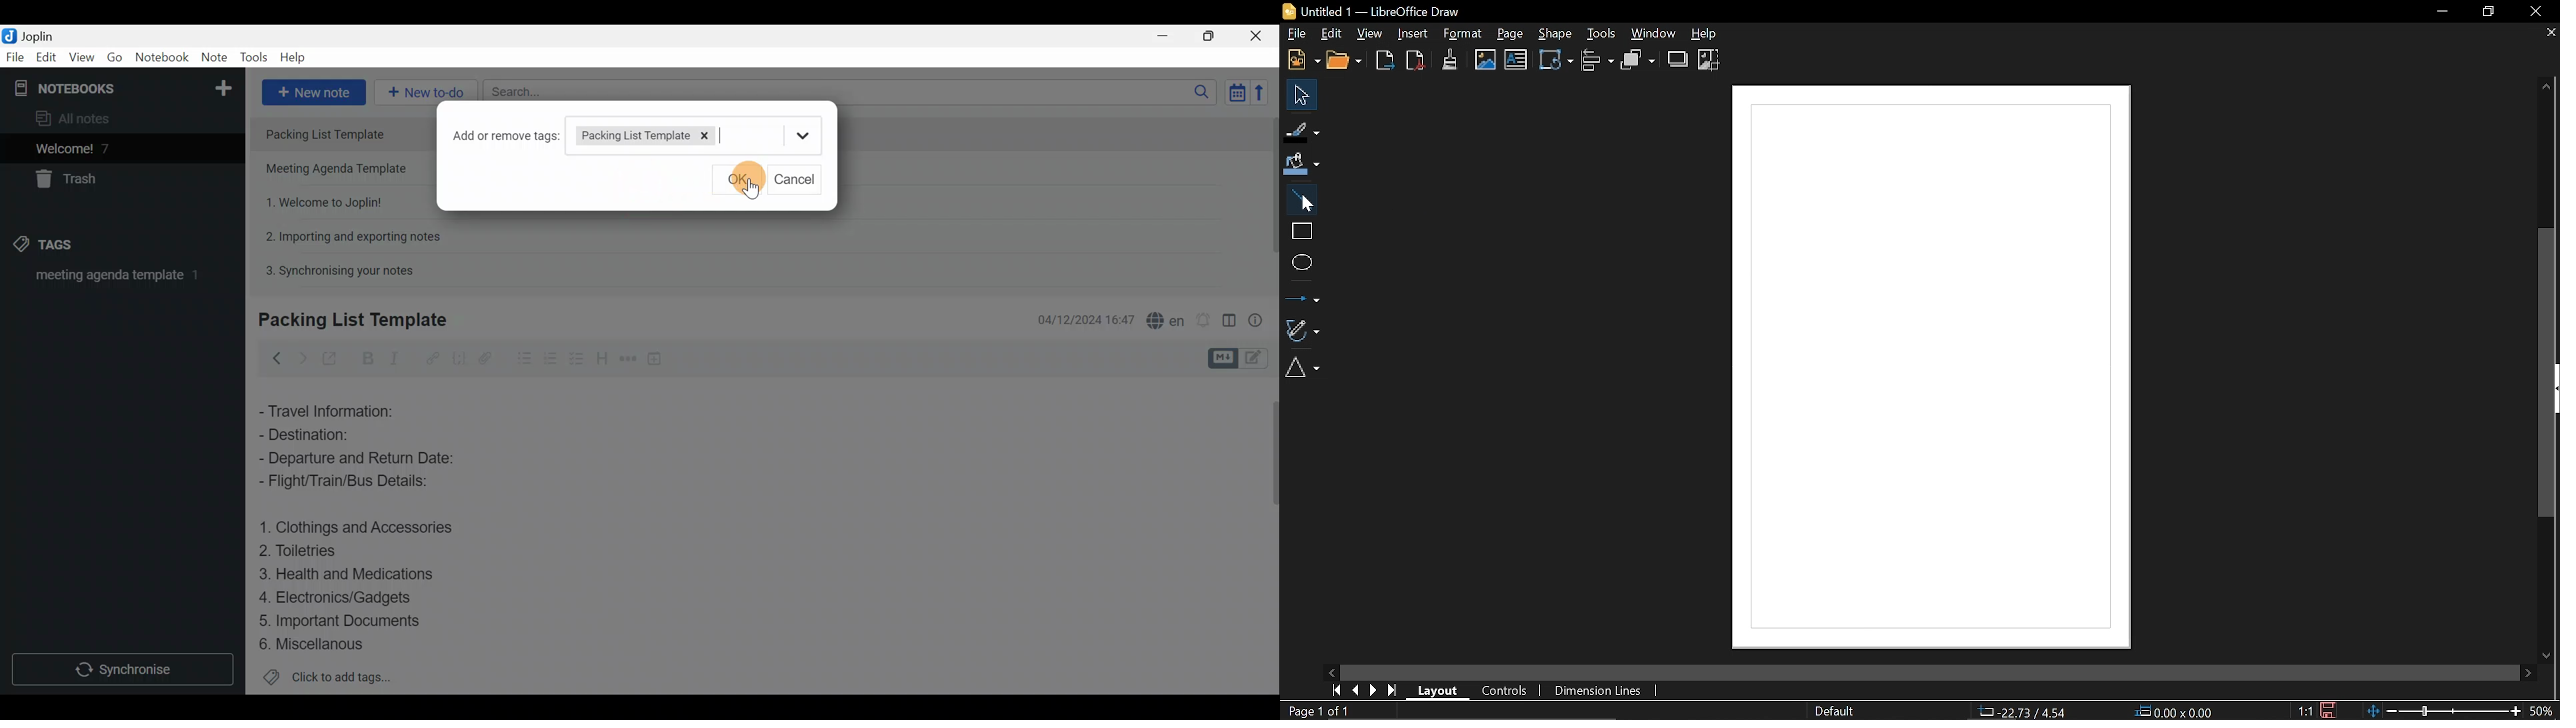 The width and height of the screenshot is (2576, 728). What do you see at coordinates (1711, 59) in the screenshot?
I see `Crop image` at bounding box center [1711, 59].